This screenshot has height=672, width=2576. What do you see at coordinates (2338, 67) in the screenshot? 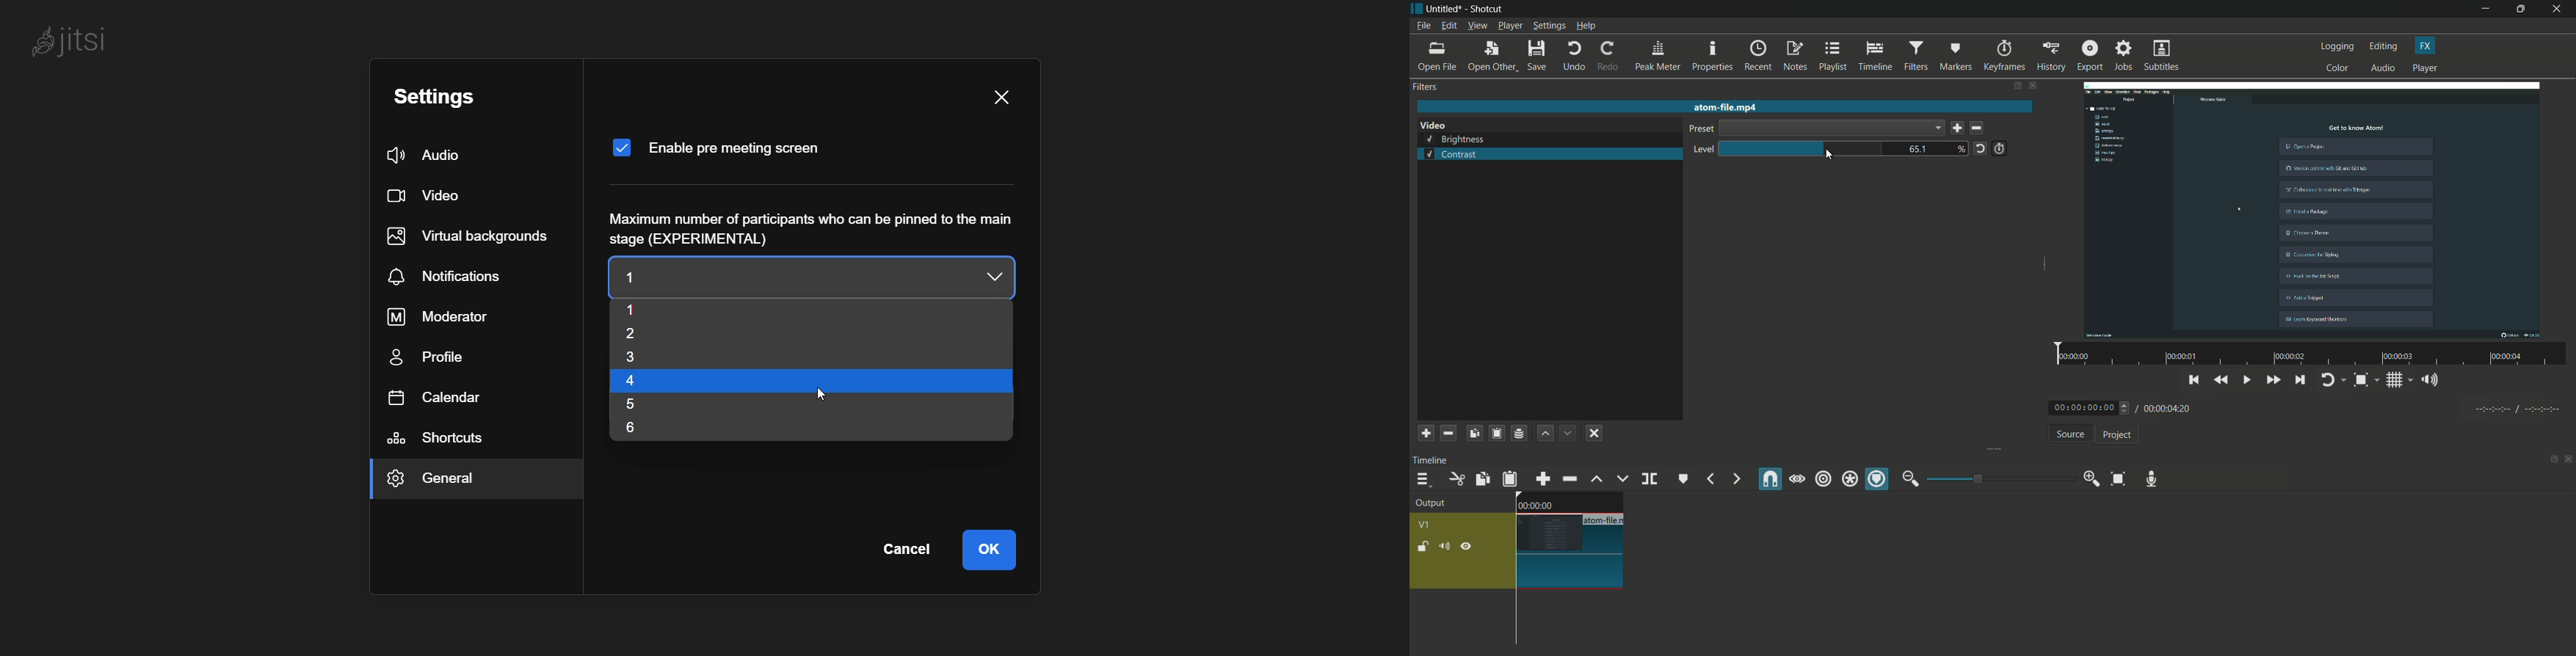
I see `color` at bounding box center [2338, 67].